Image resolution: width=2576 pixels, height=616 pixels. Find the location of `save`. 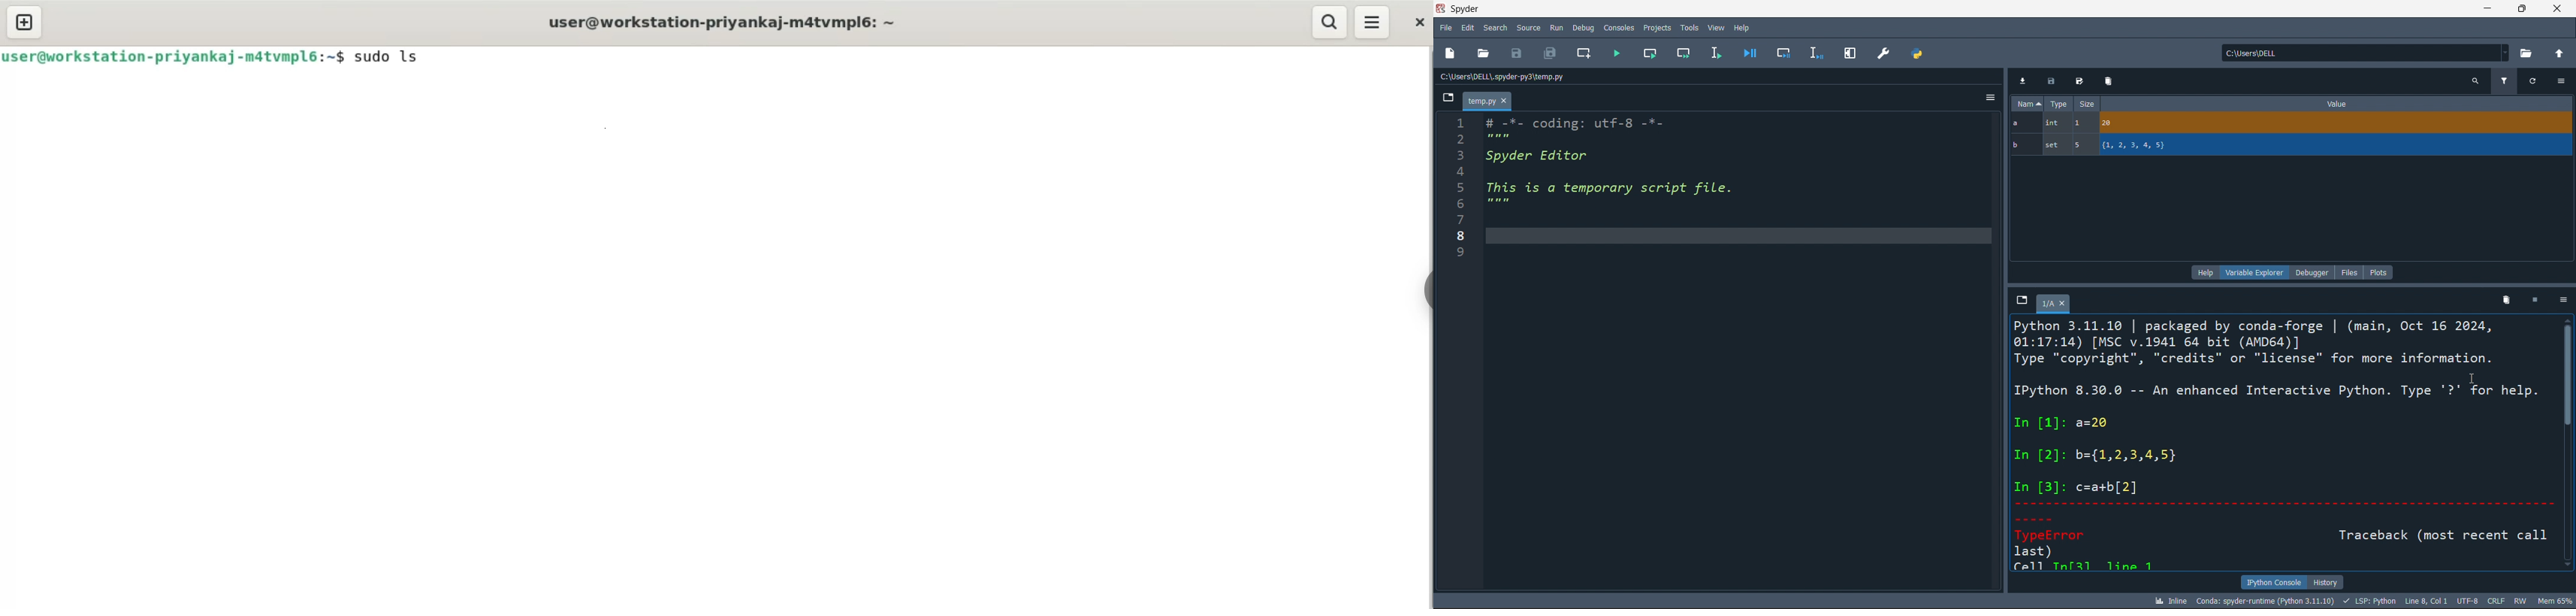

save is located at coordinates (1520, 53).